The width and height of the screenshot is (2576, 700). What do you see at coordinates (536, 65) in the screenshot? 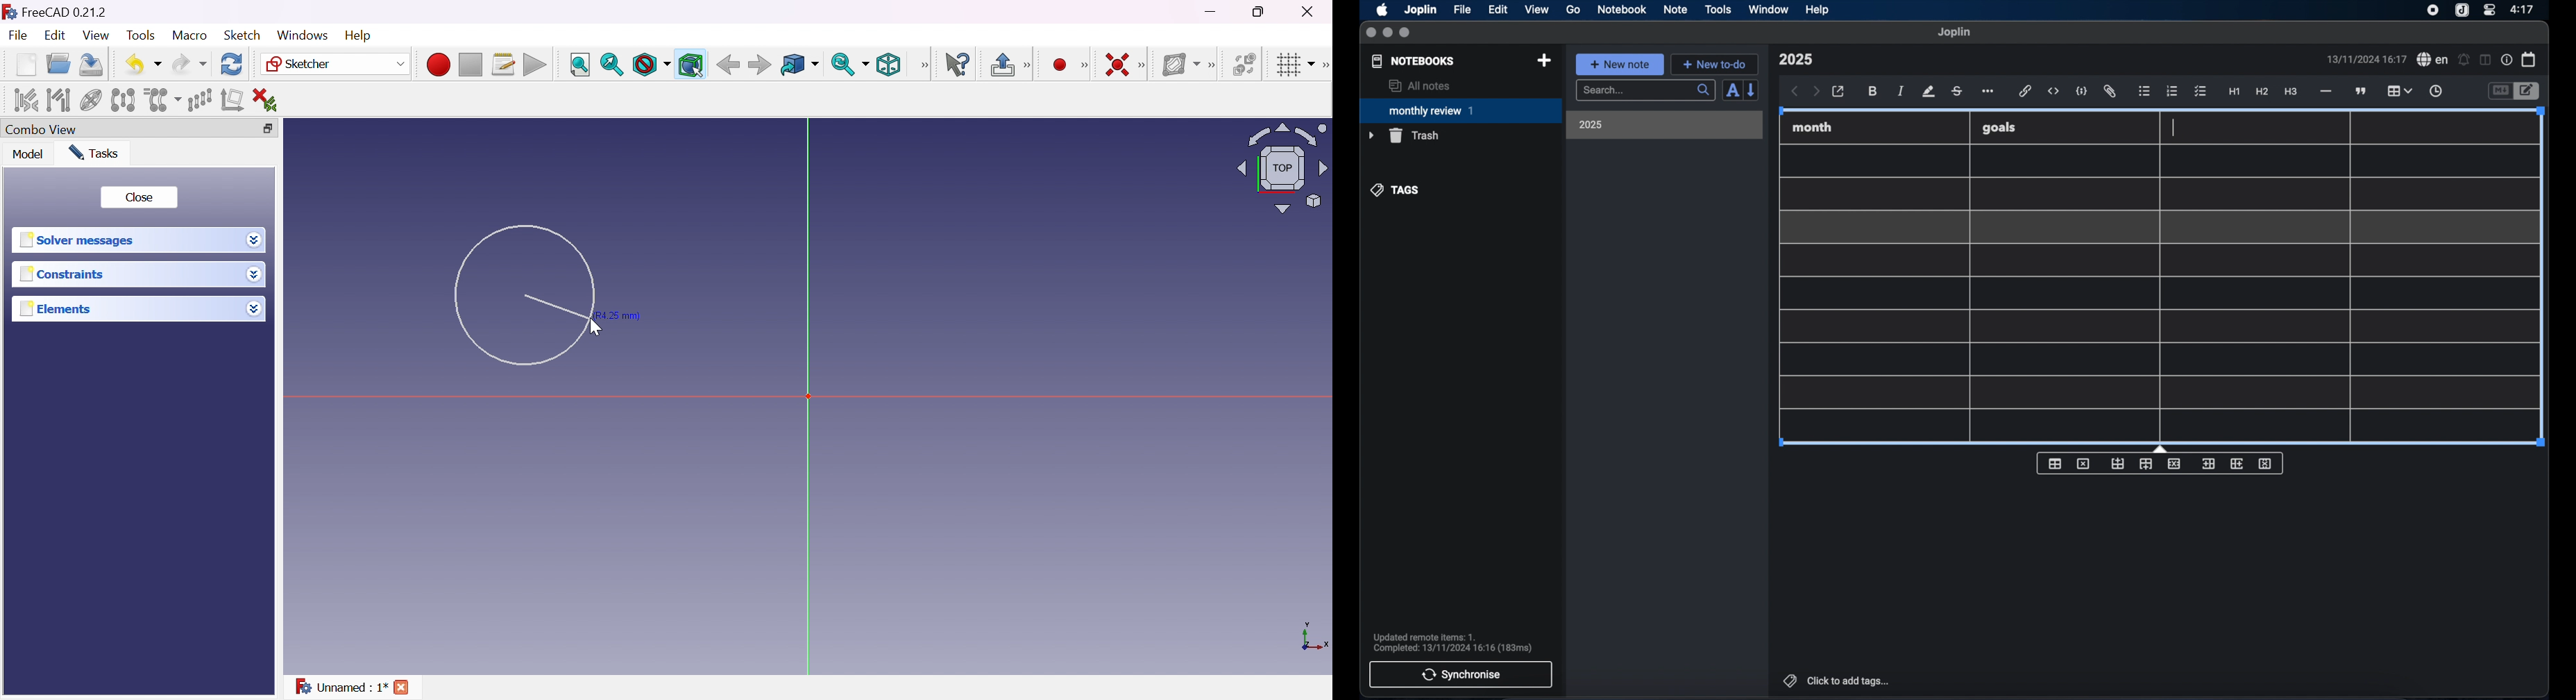
I see `Execute macro` at bounding box center [536, 65].